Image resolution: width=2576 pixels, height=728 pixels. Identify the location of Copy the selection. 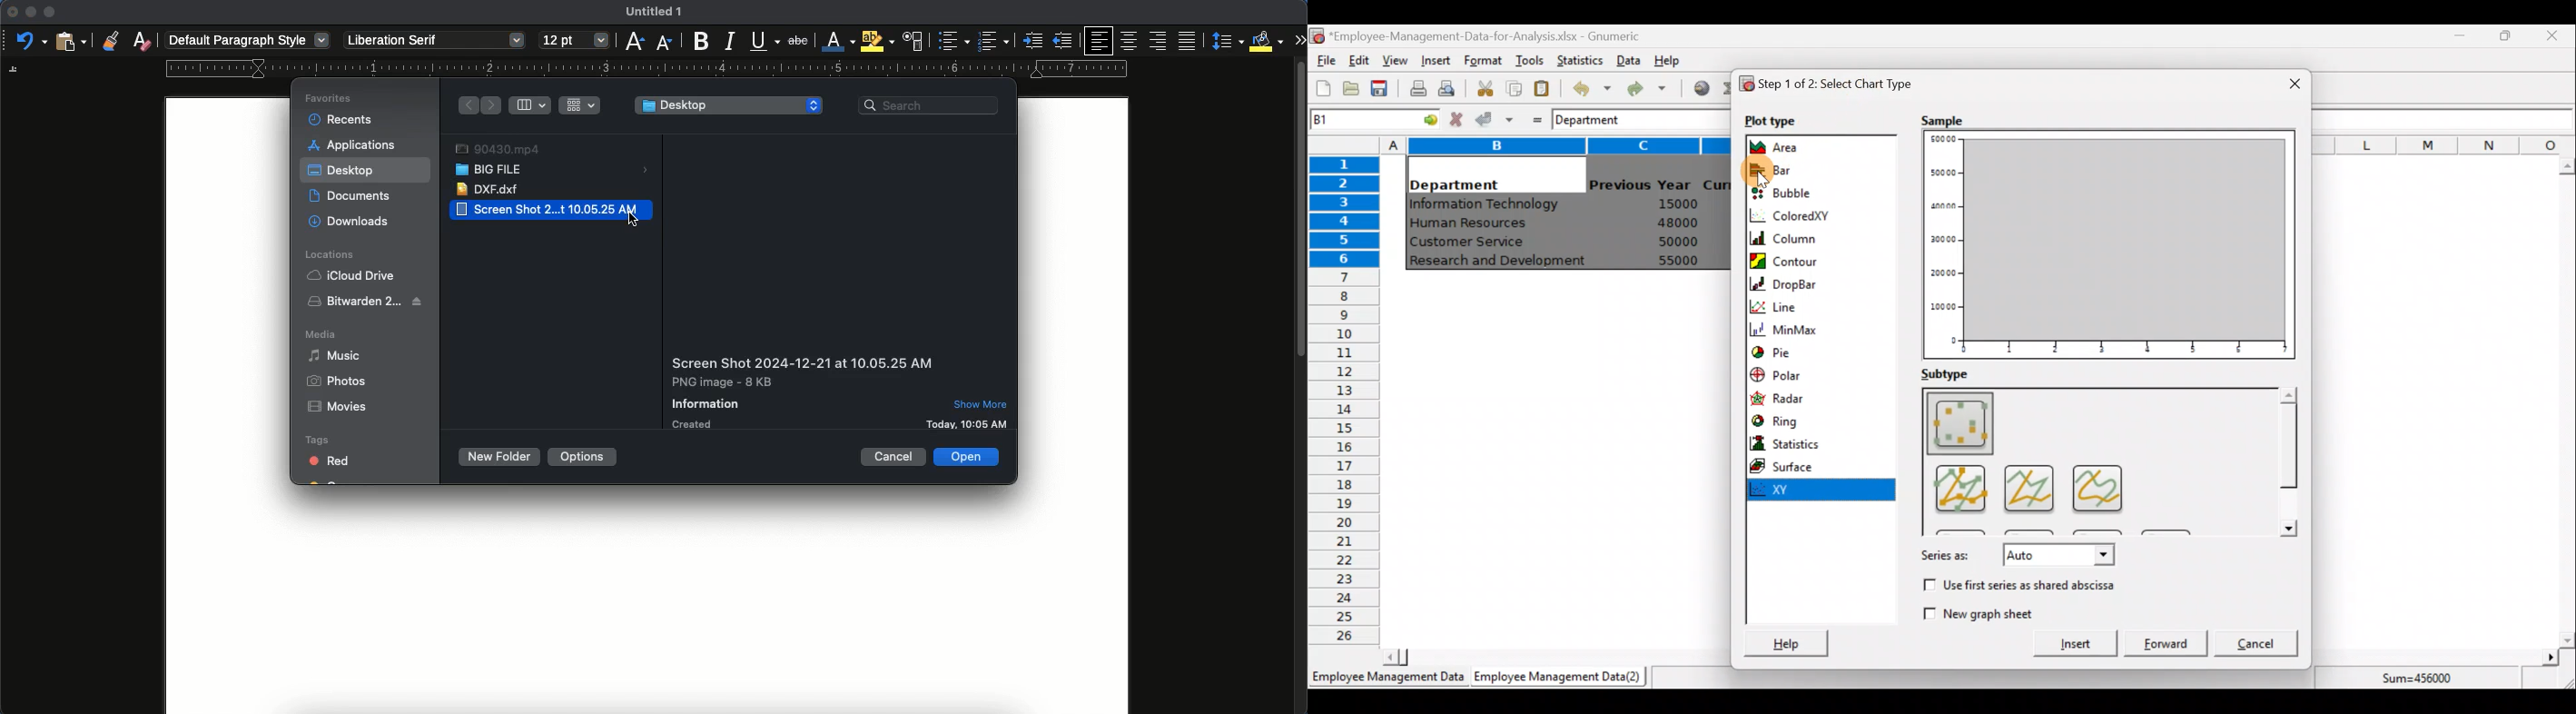
(1513, 86).